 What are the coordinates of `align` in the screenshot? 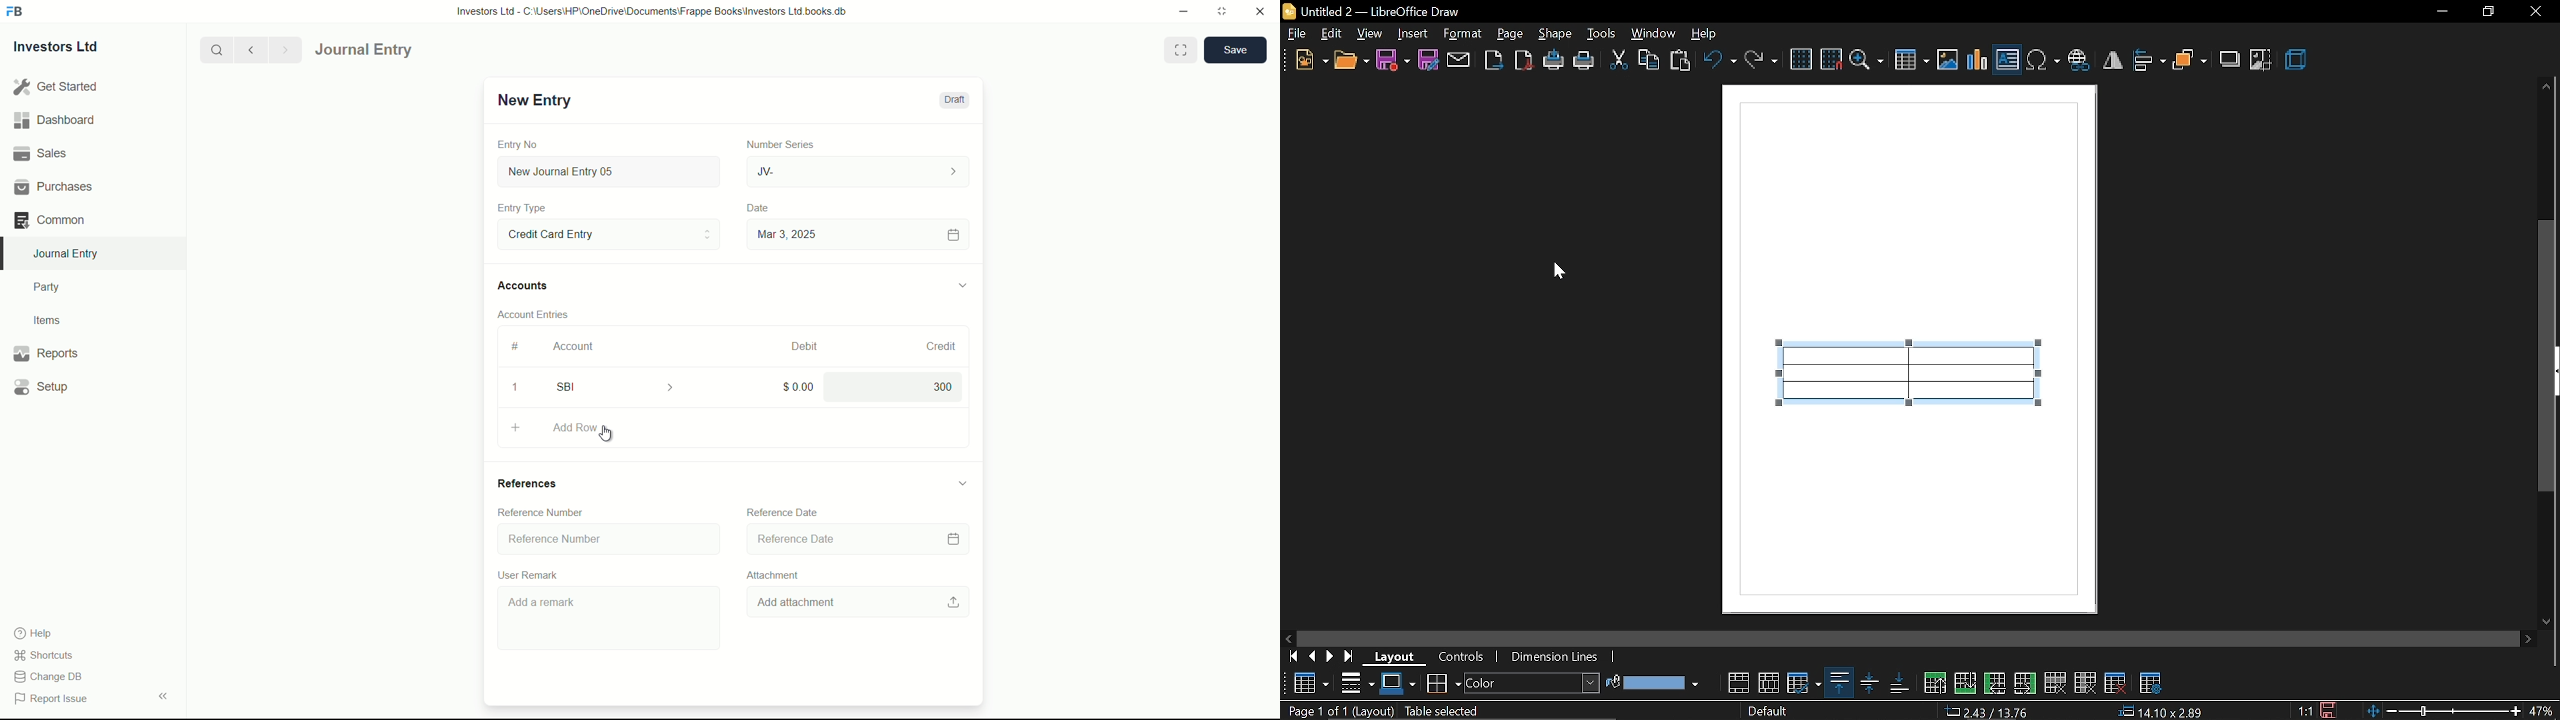 It's located at (2150, 61).